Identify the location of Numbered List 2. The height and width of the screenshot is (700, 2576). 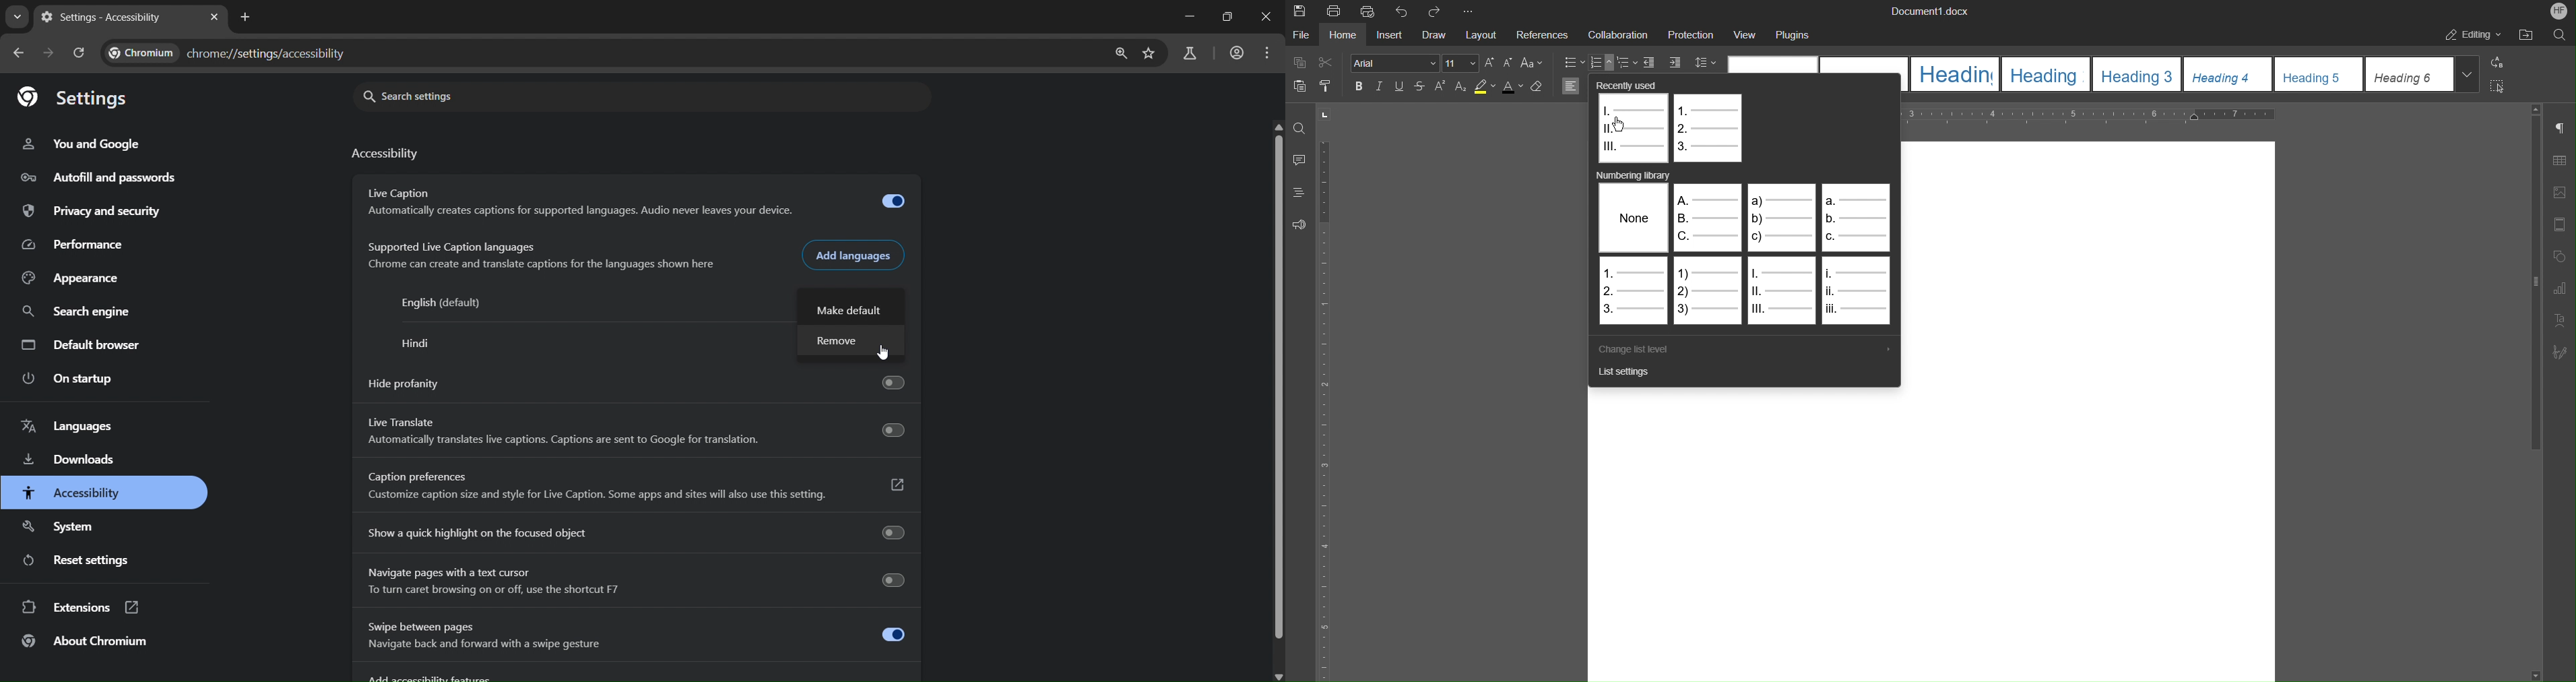
(1707, 292).